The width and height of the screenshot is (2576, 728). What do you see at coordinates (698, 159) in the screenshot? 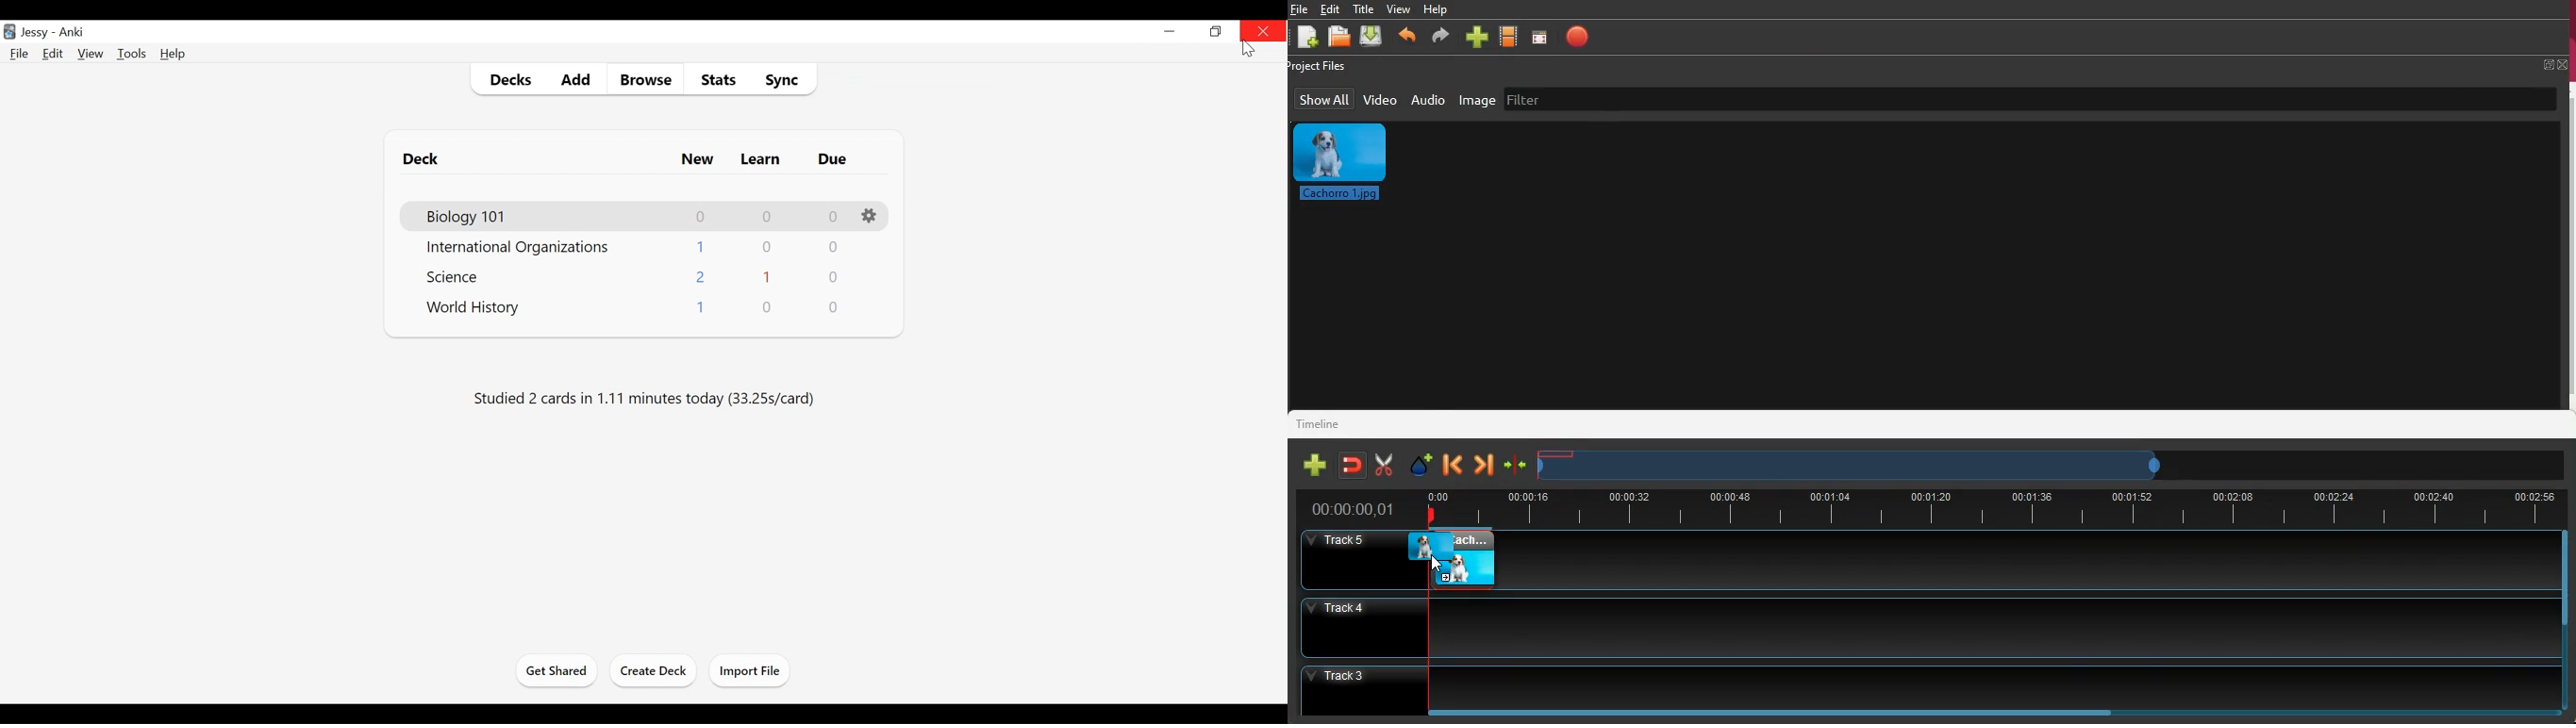
I see `New Card` at bounding box center [698, 159].